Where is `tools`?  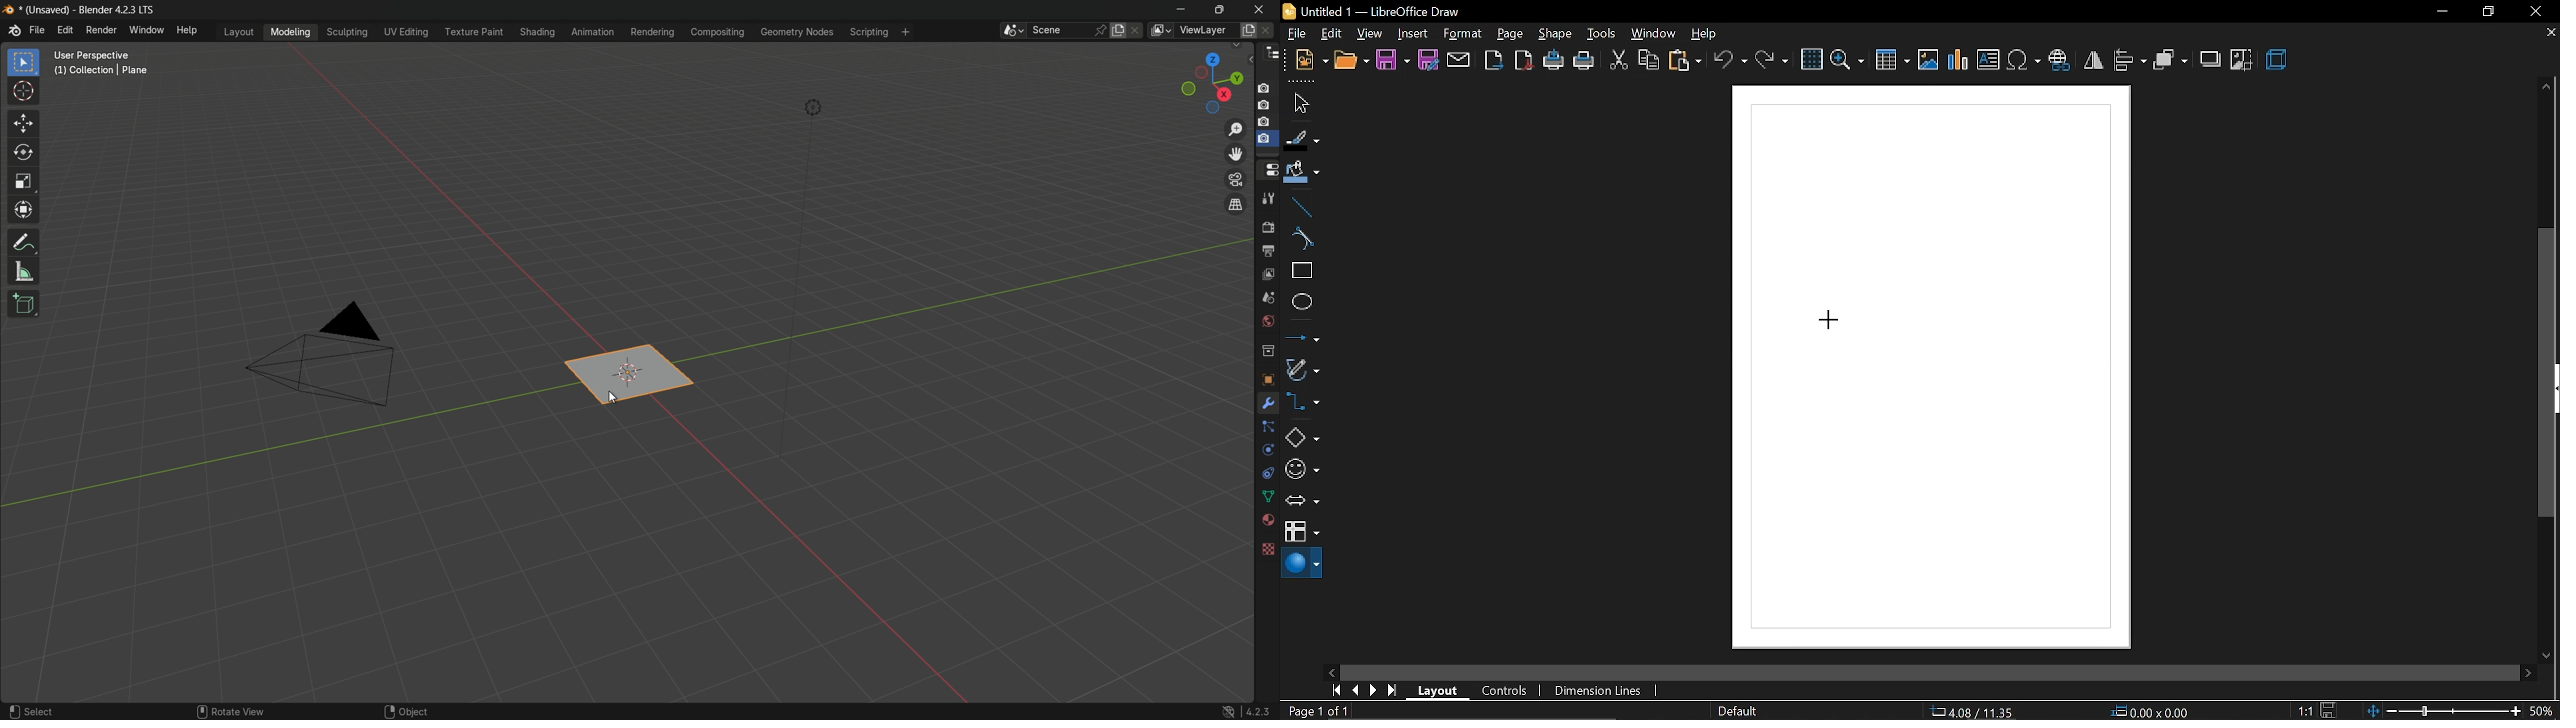
tools is located at coordinates (1269, 405).